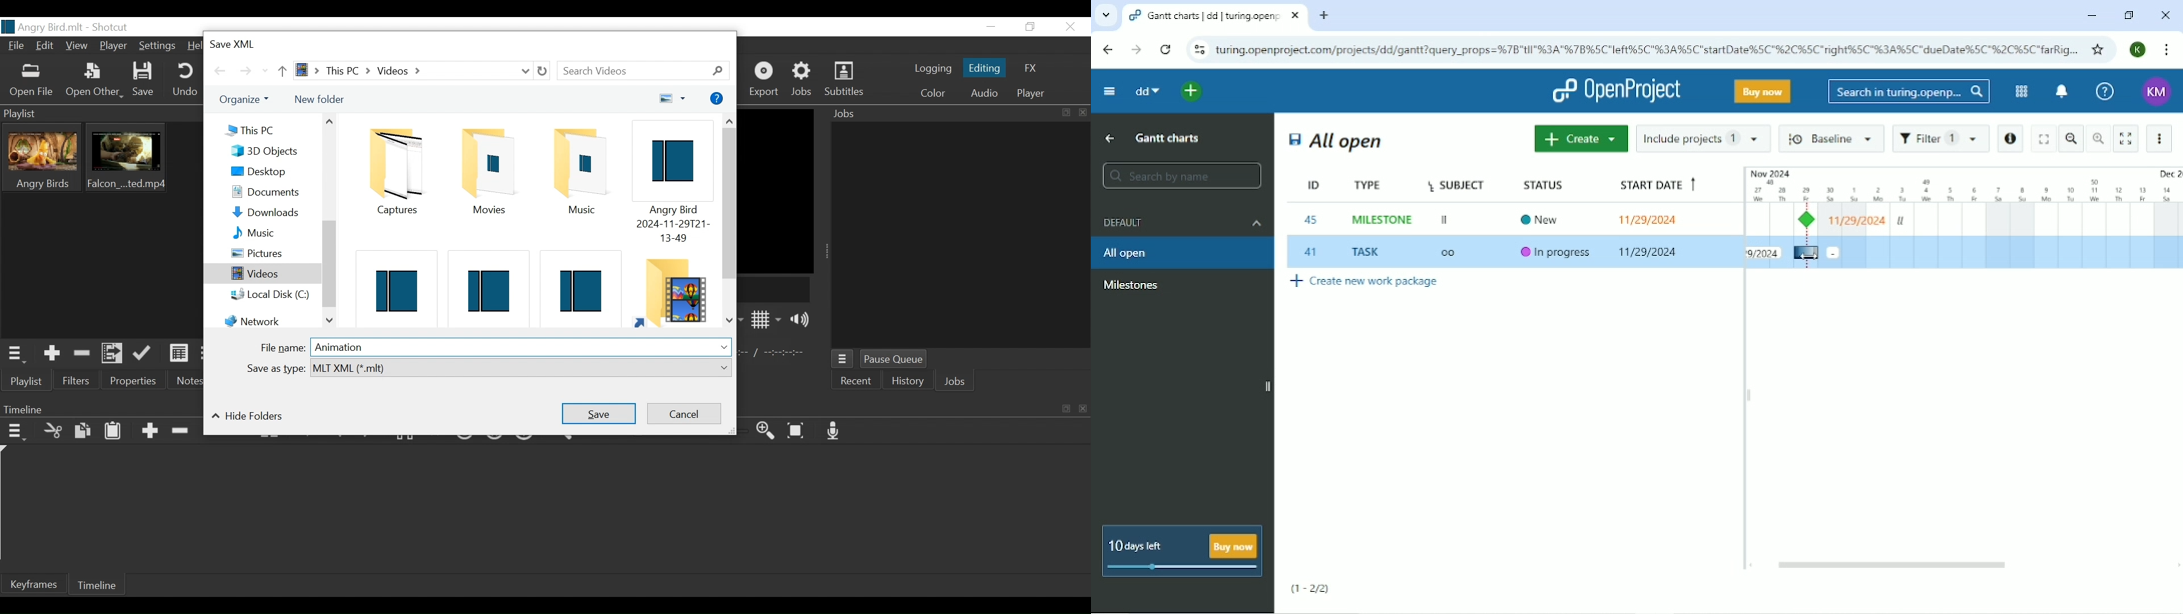 This screenshot has height=616, width=2184. I want to click on Copy, so click(85, 431).